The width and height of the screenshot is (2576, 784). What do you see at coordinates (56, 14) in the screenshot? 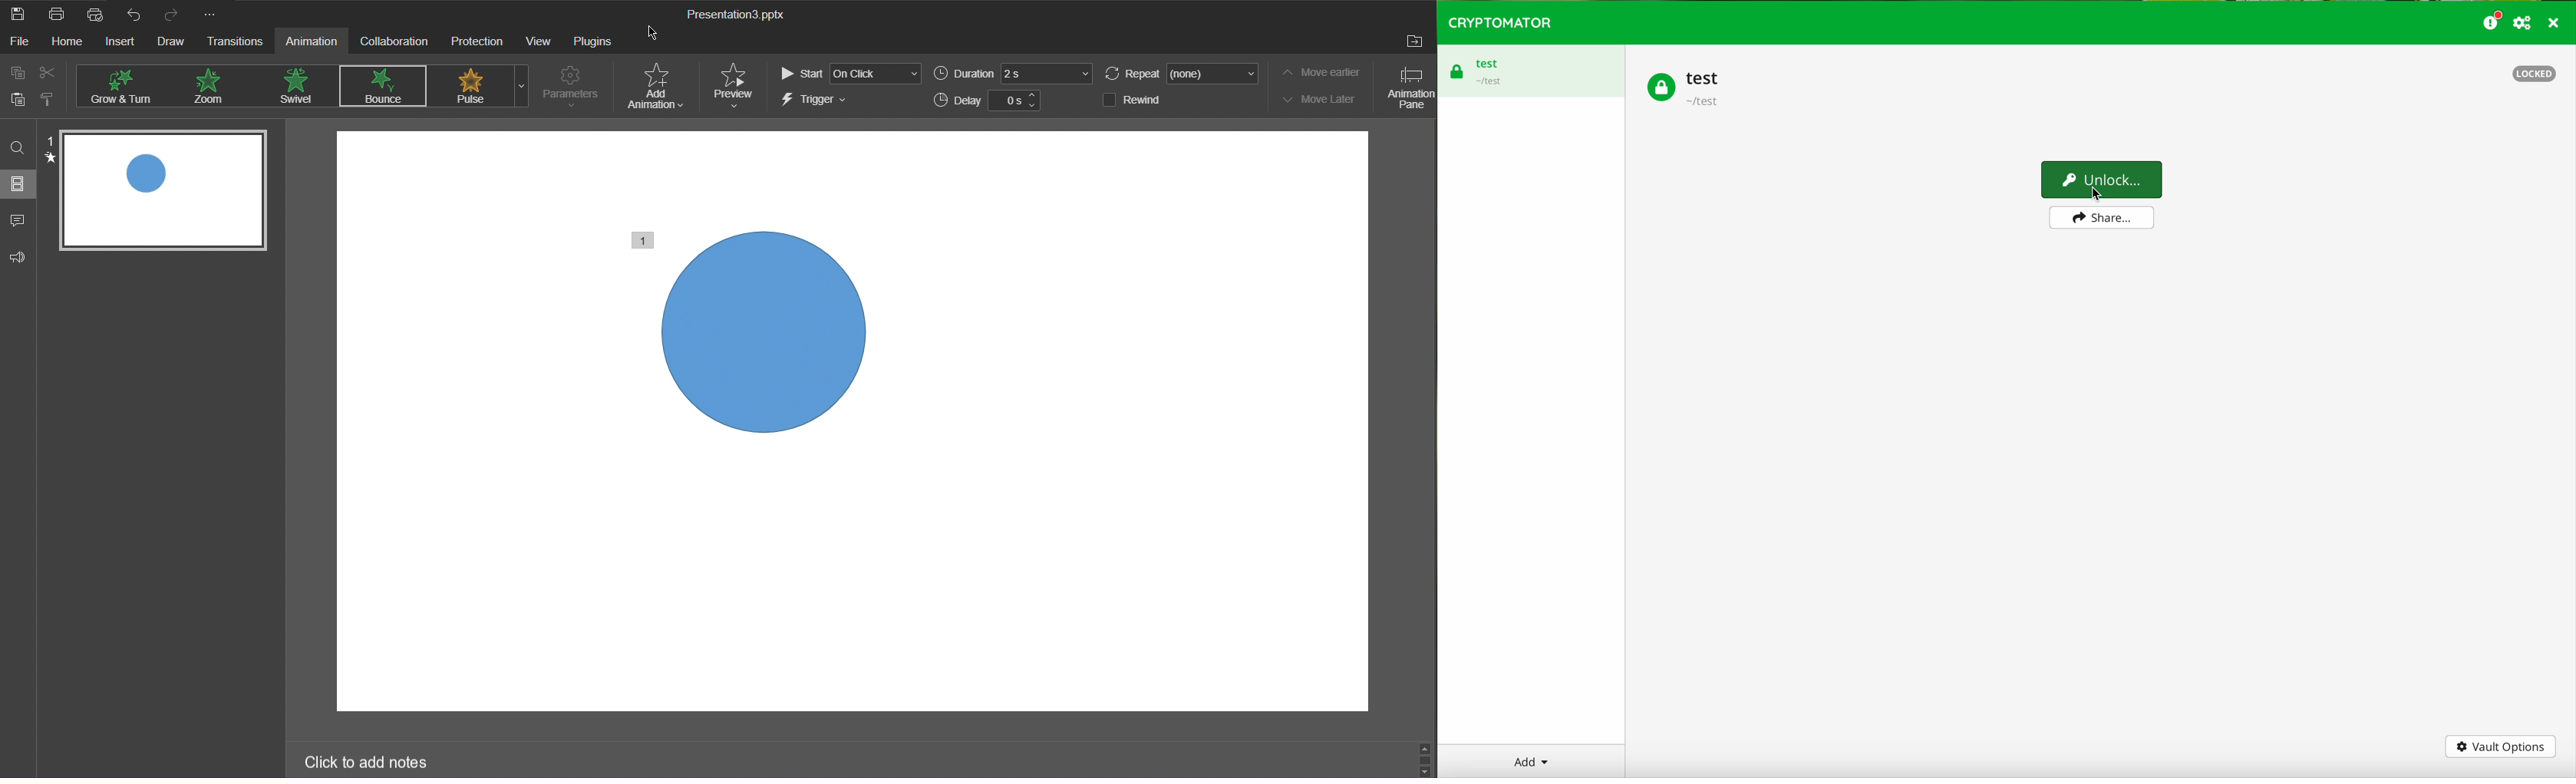
I see `Print` at bounding box center [56, 14].